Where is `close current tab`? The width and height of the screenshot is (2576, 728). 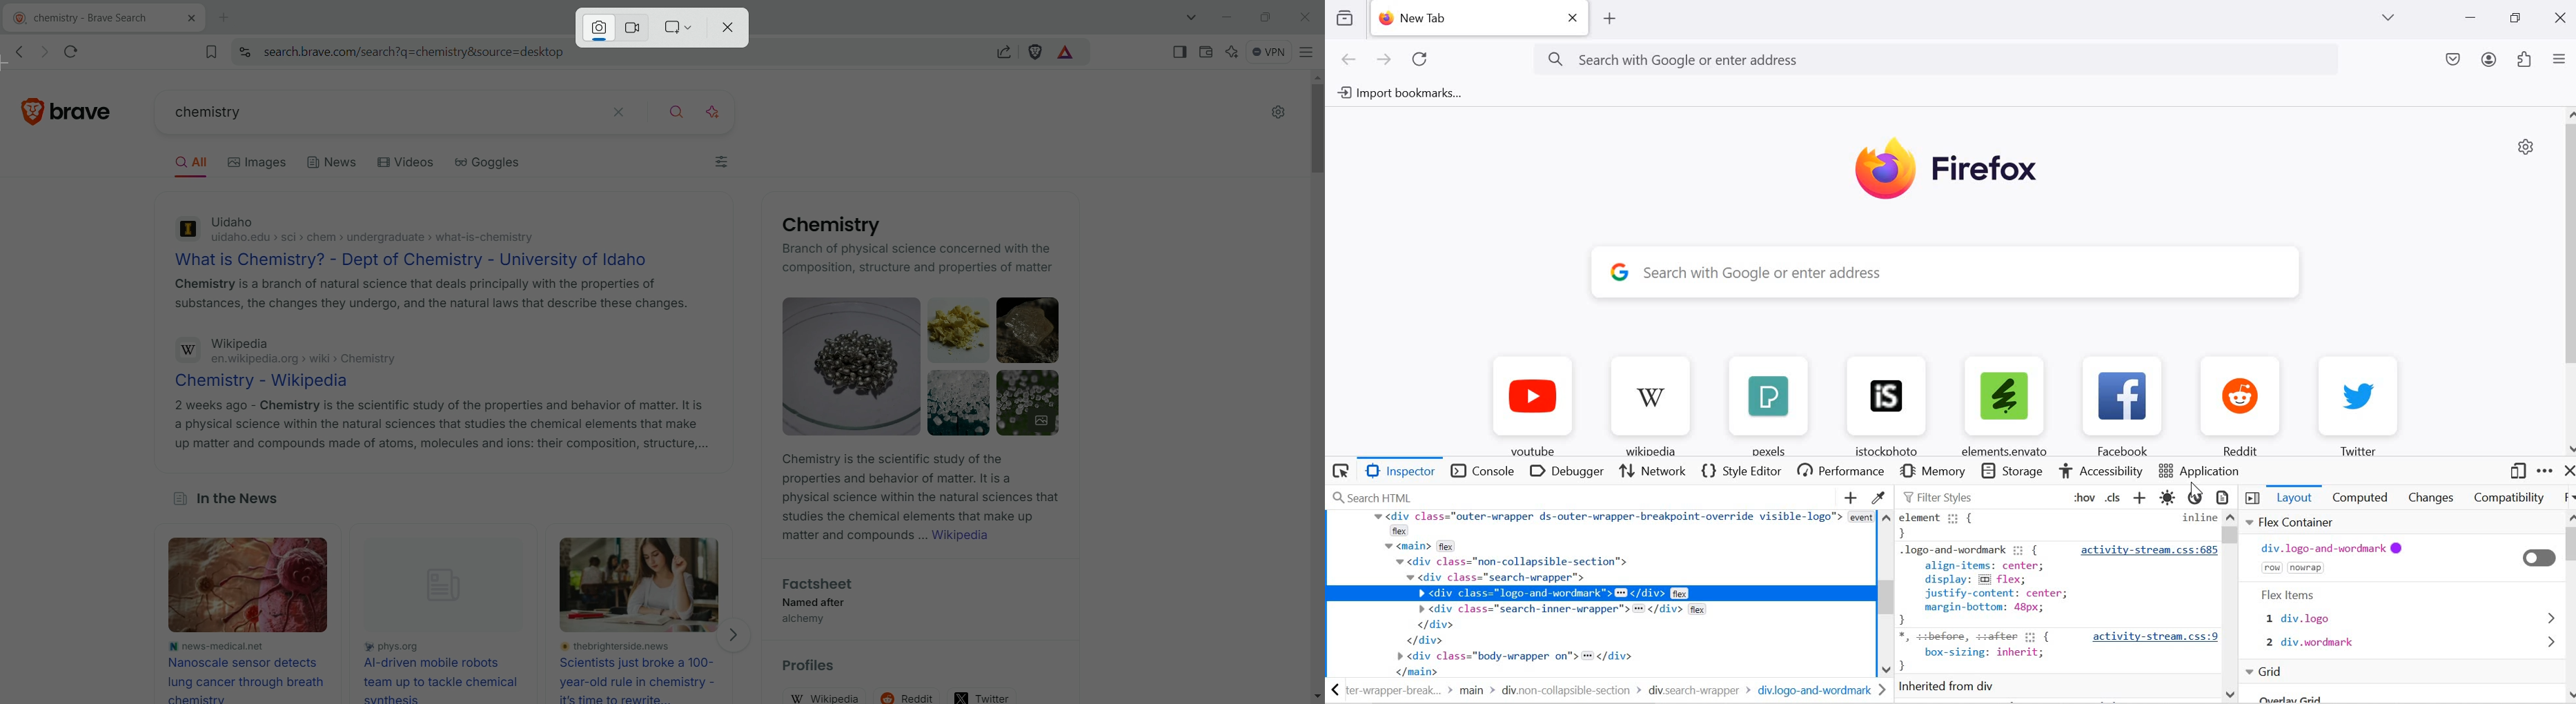 close current tab is located at coordinates (1572, 18).